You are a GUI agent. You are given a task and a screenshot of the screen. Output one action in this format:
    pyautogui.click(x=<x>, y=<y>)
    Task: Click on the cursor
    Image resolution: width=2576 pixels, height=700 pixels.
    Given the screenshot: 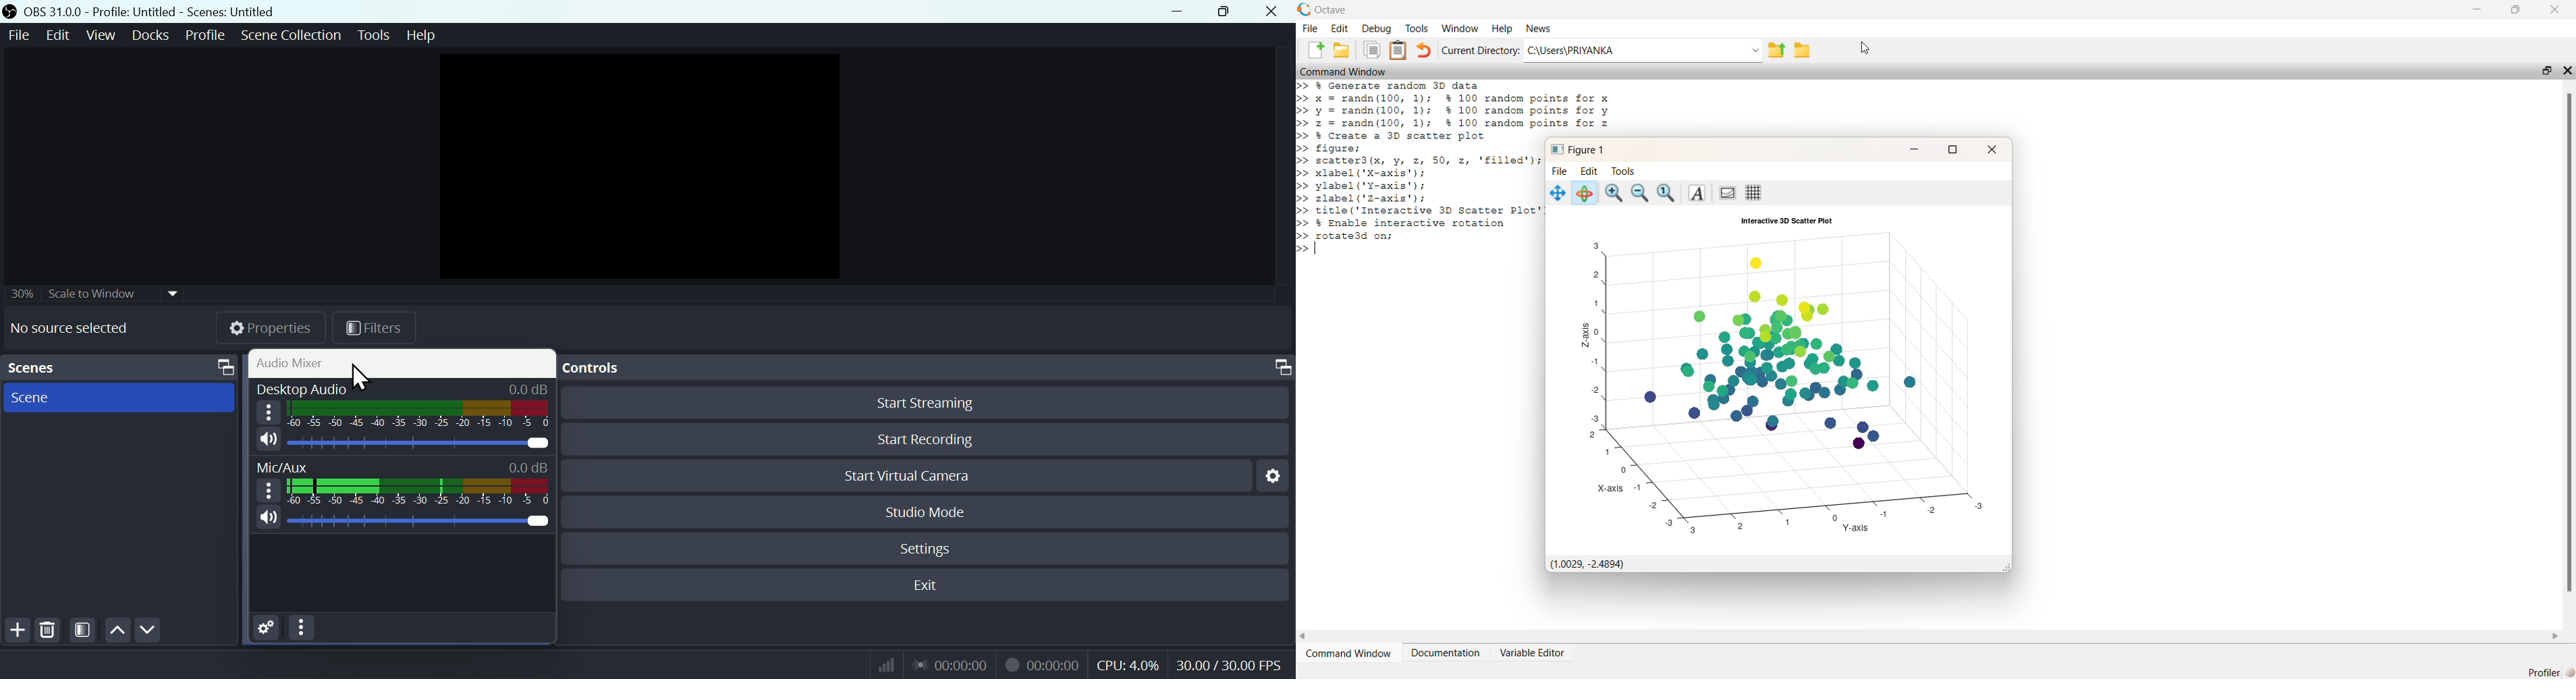 What is the action you would take?
    pyautogui.click(x=360, y=379)
    